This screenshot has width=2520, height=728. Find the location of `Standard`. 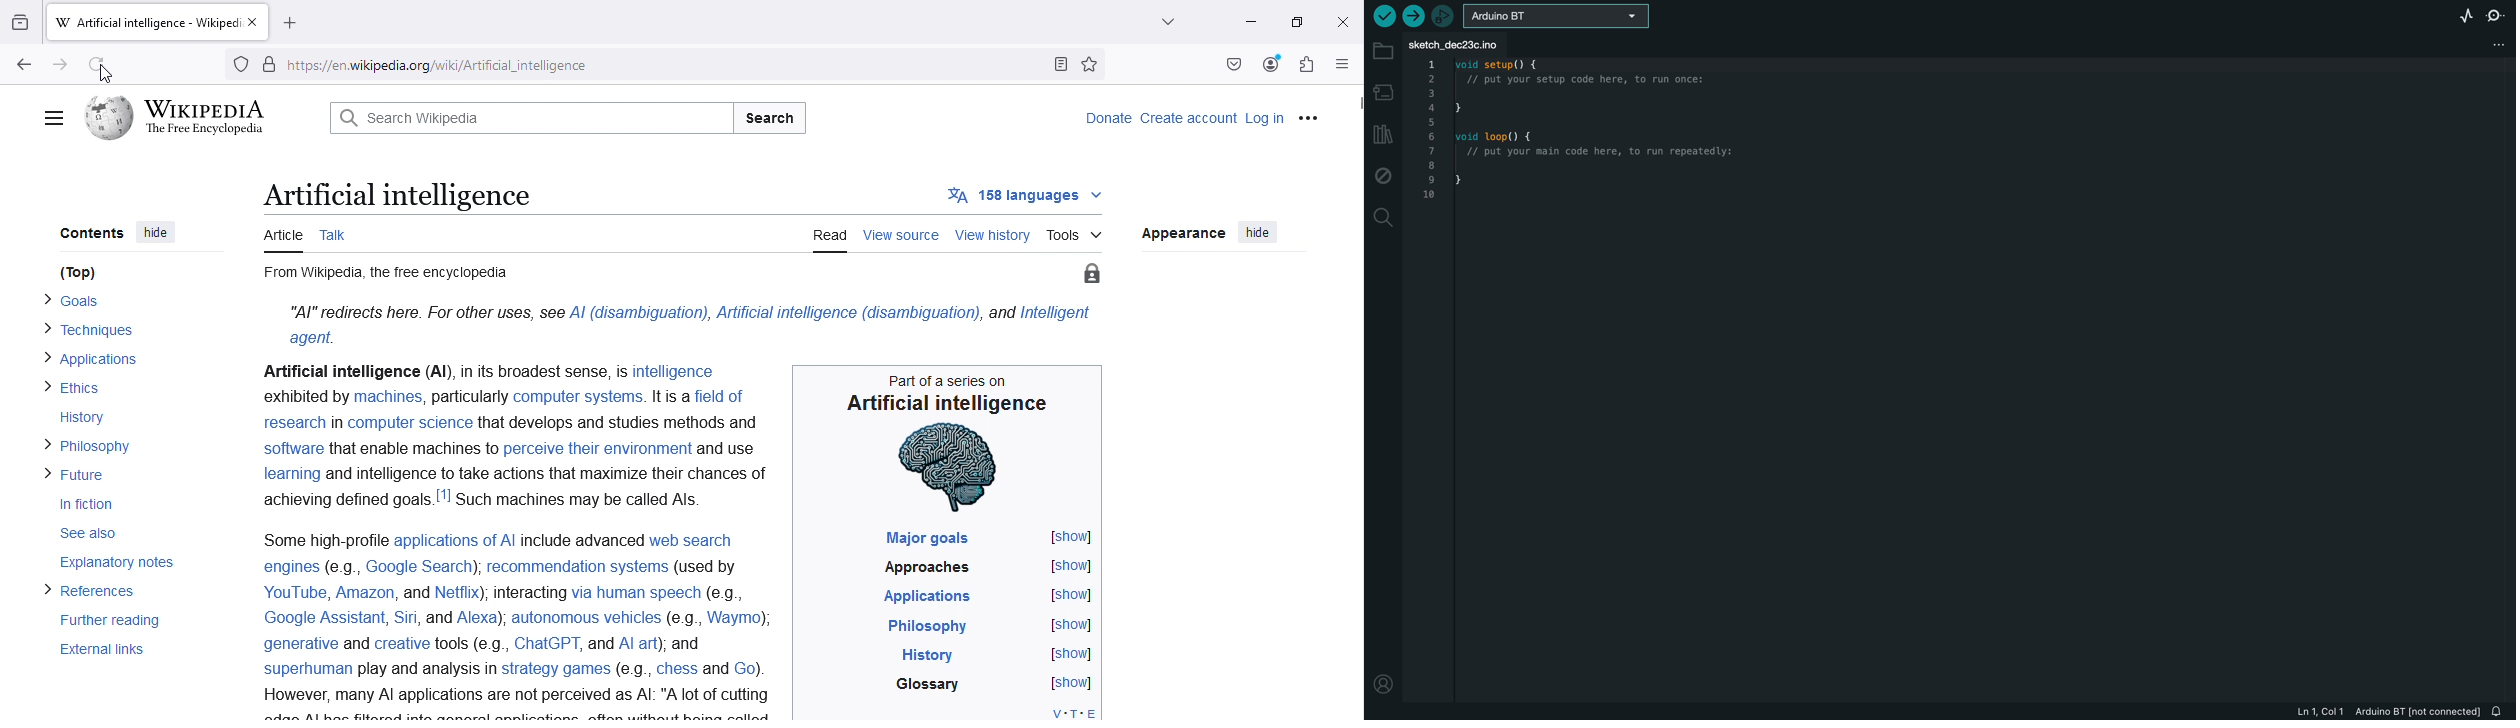

Standard is located at coordinates (1192, 345).